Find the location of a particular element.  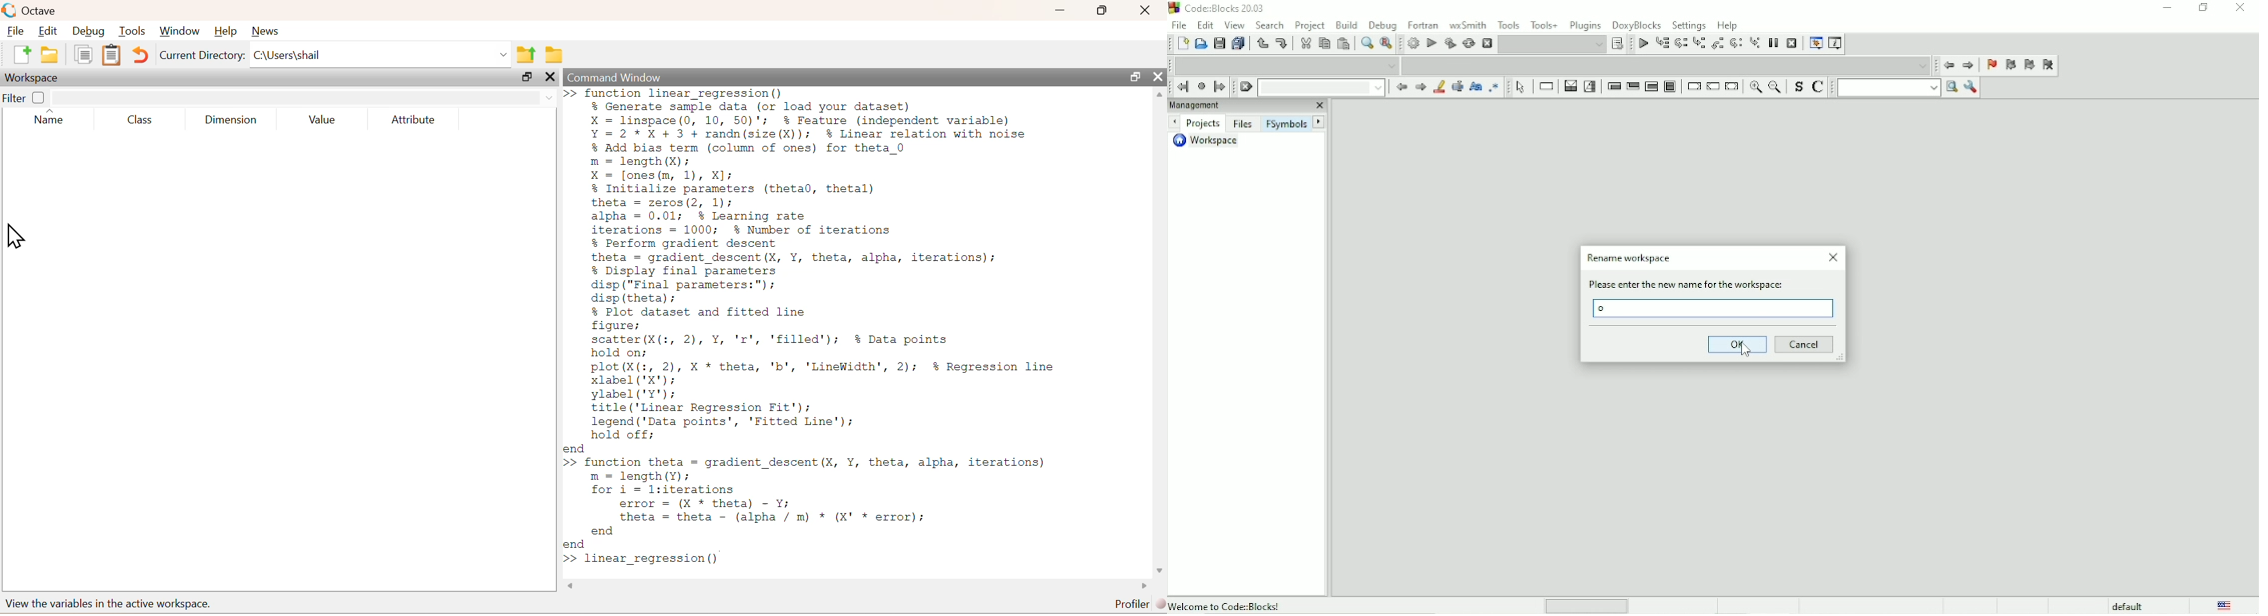

Previous bookmark is located at coordinates (2010, 67).